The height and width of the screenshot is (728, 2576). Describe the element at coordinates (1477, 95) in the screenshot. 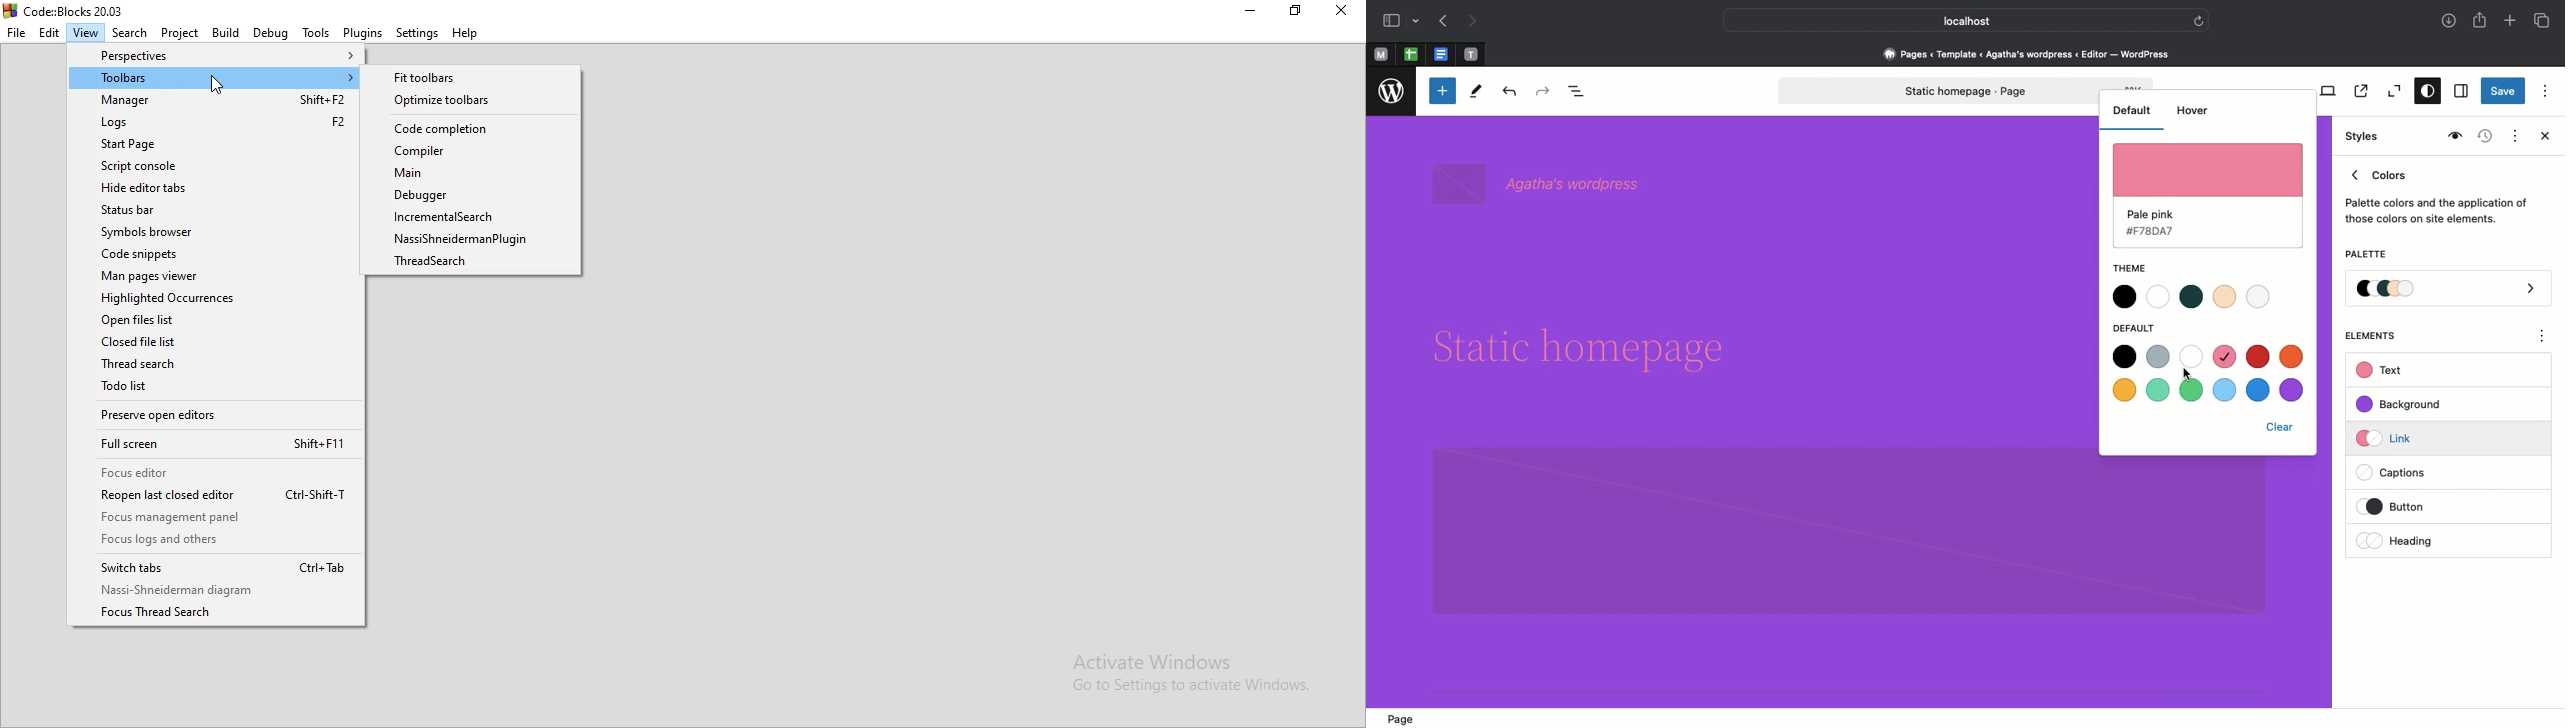

I see `Tools` at that location.